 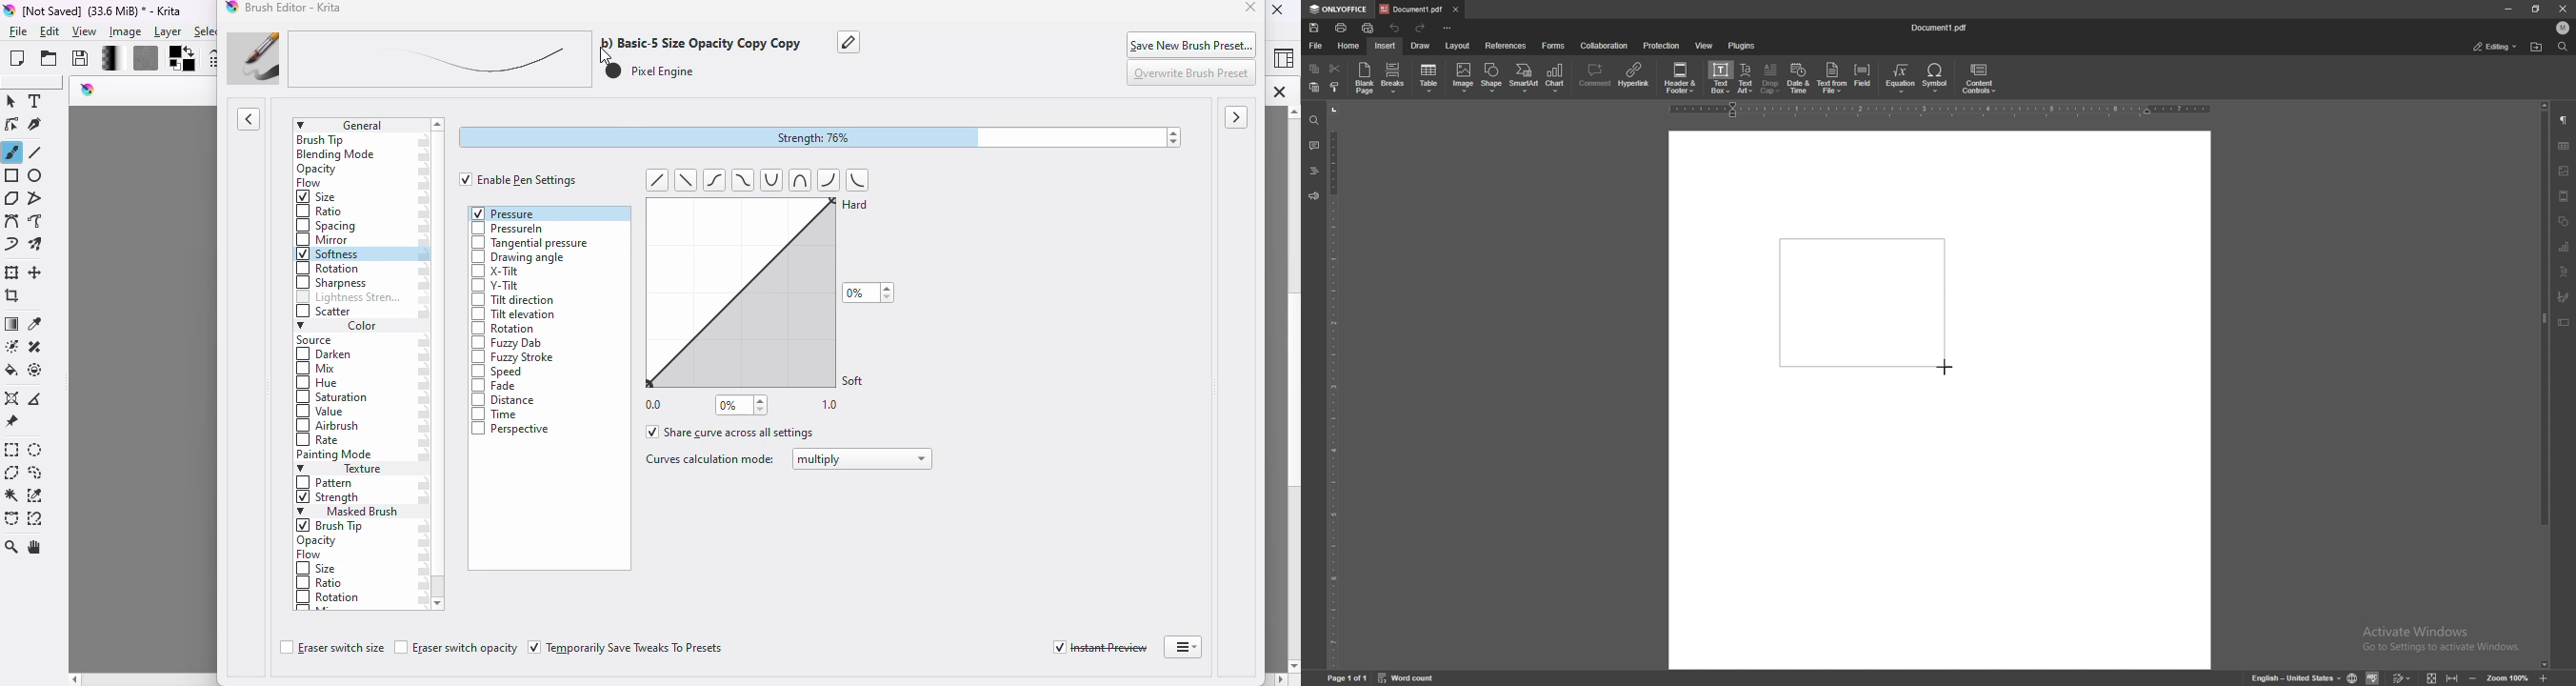 What do you see at coordinates (81, 58) in the screenshot?
I see `save` at bounding box center [81, 58].